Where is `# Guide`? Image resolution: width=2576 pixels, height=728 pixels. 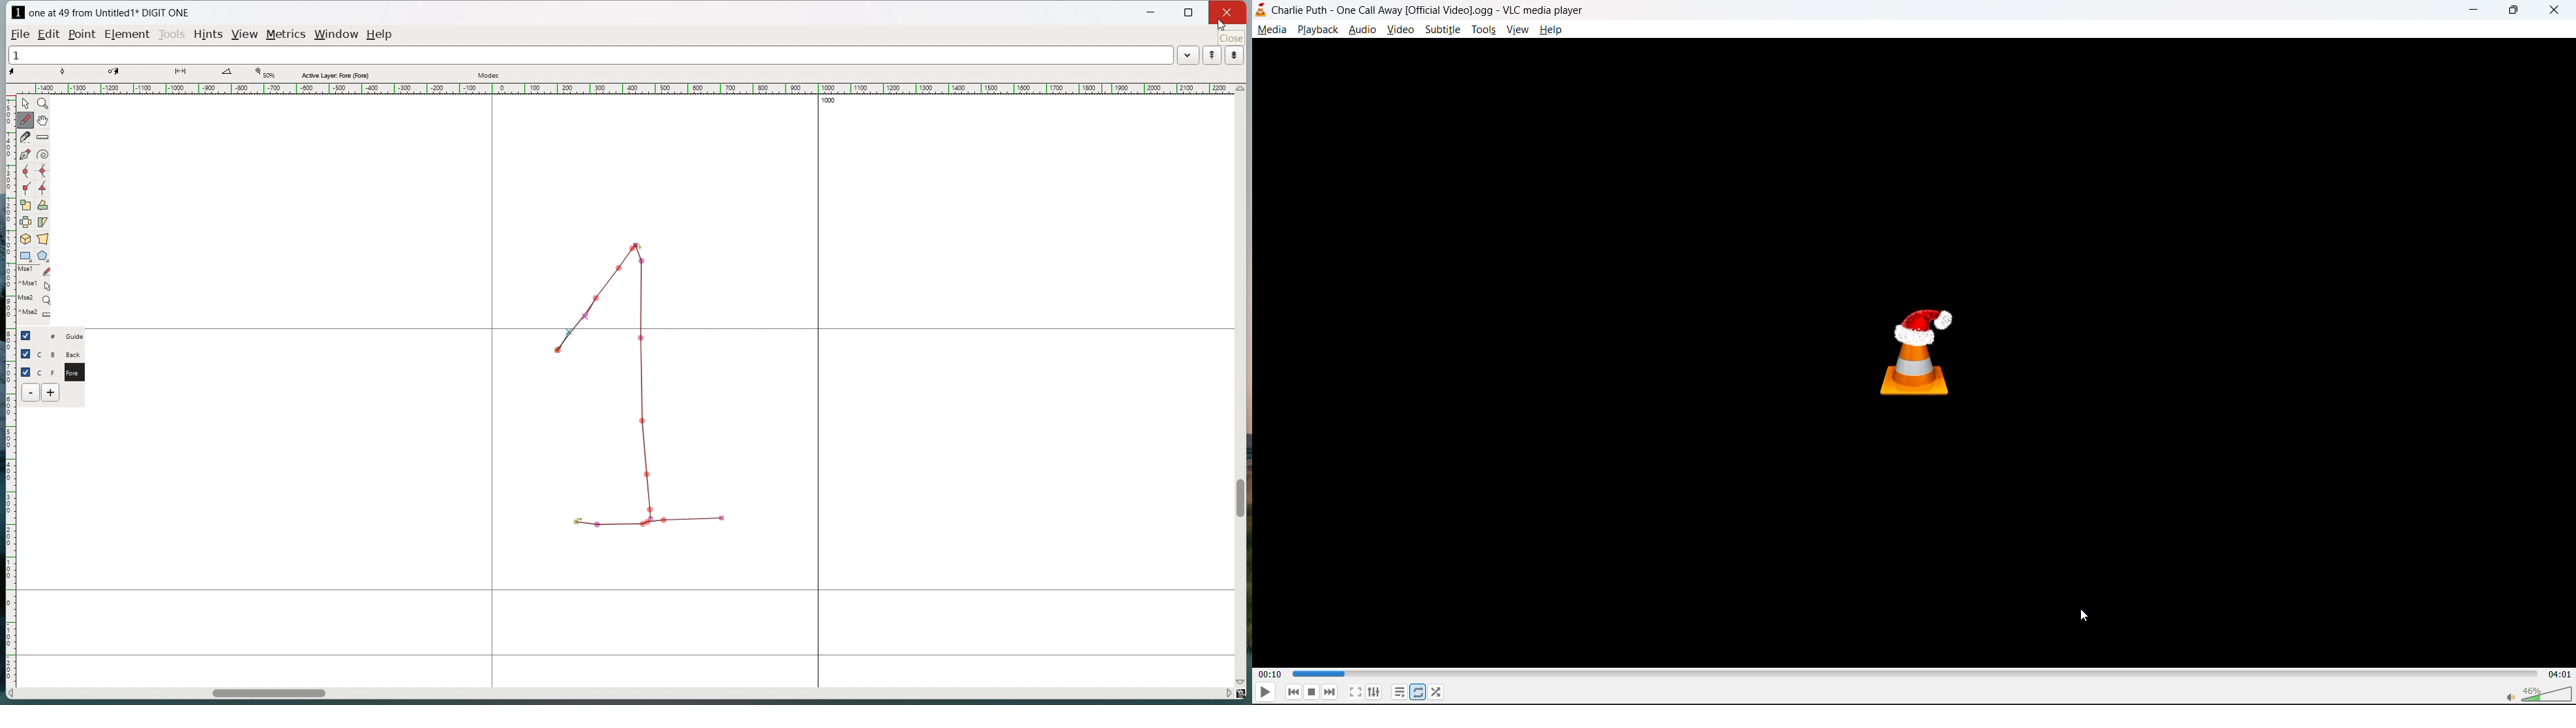 # Guide is located at coordinates (62, 336).